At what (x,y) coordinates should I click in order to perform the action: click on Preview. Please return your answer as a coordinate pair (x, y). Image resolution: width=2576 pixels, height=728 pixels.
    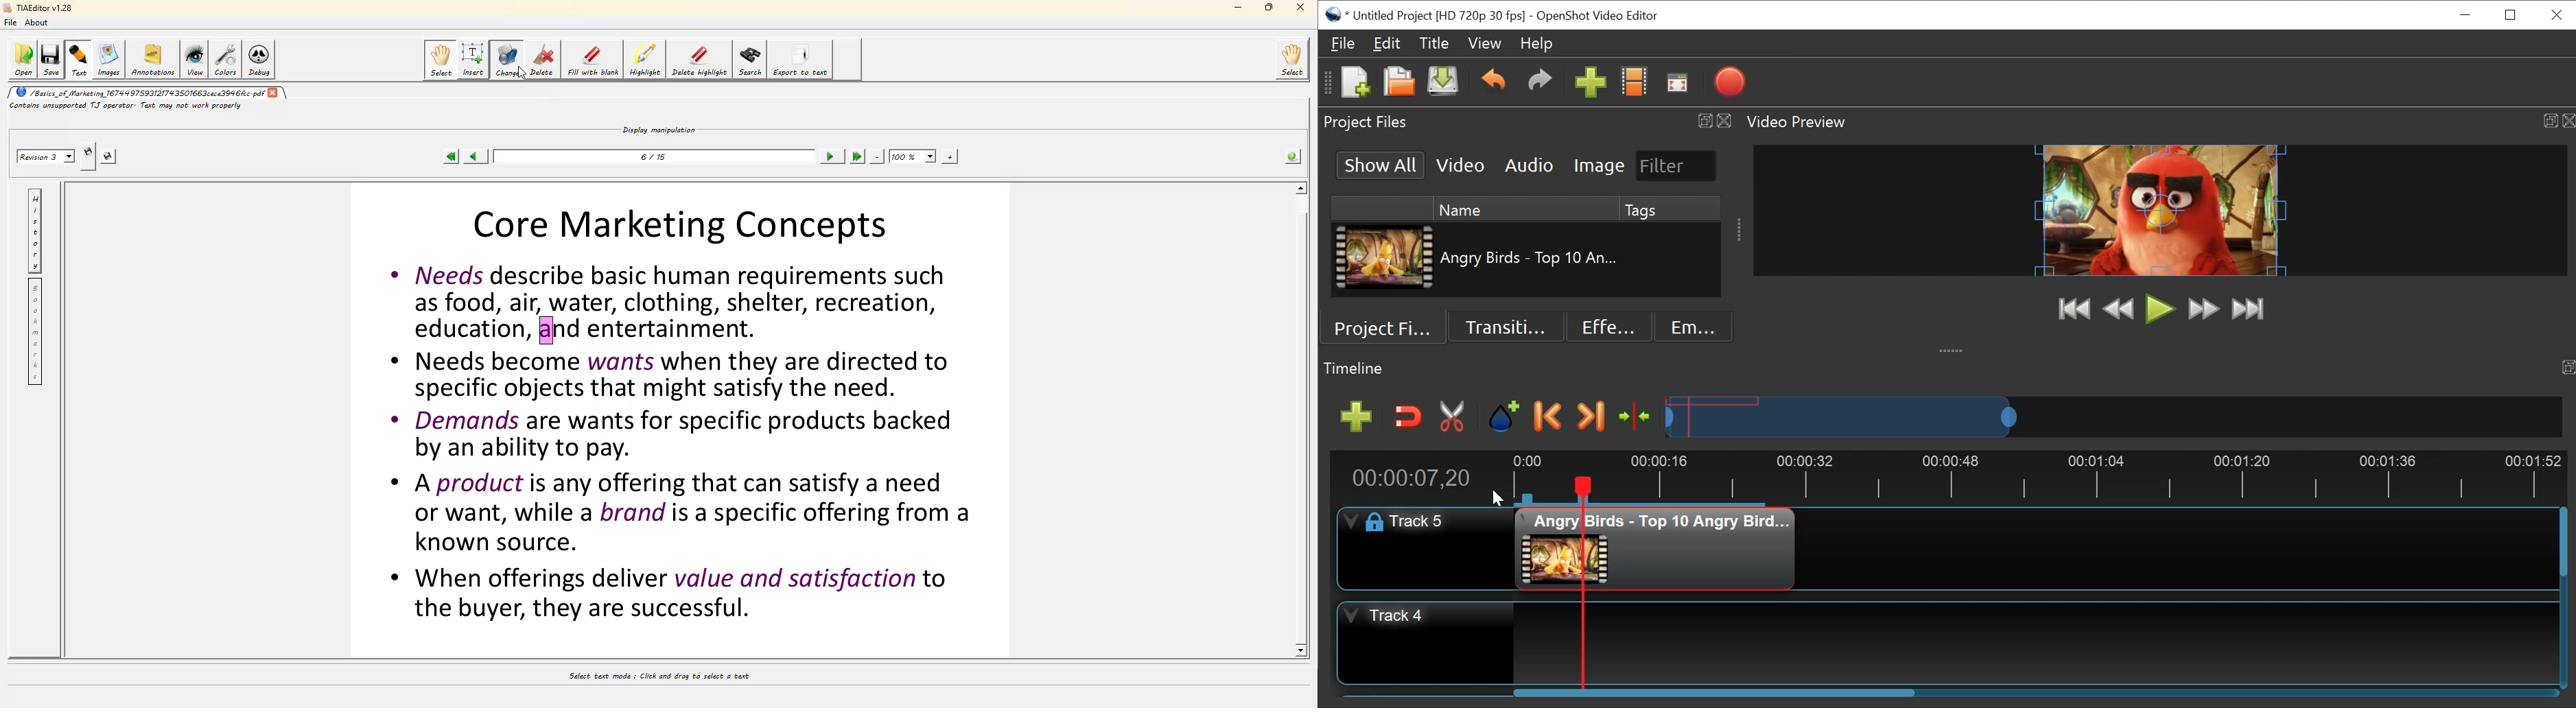
    Looking at the image, I should click on (2119, 309).